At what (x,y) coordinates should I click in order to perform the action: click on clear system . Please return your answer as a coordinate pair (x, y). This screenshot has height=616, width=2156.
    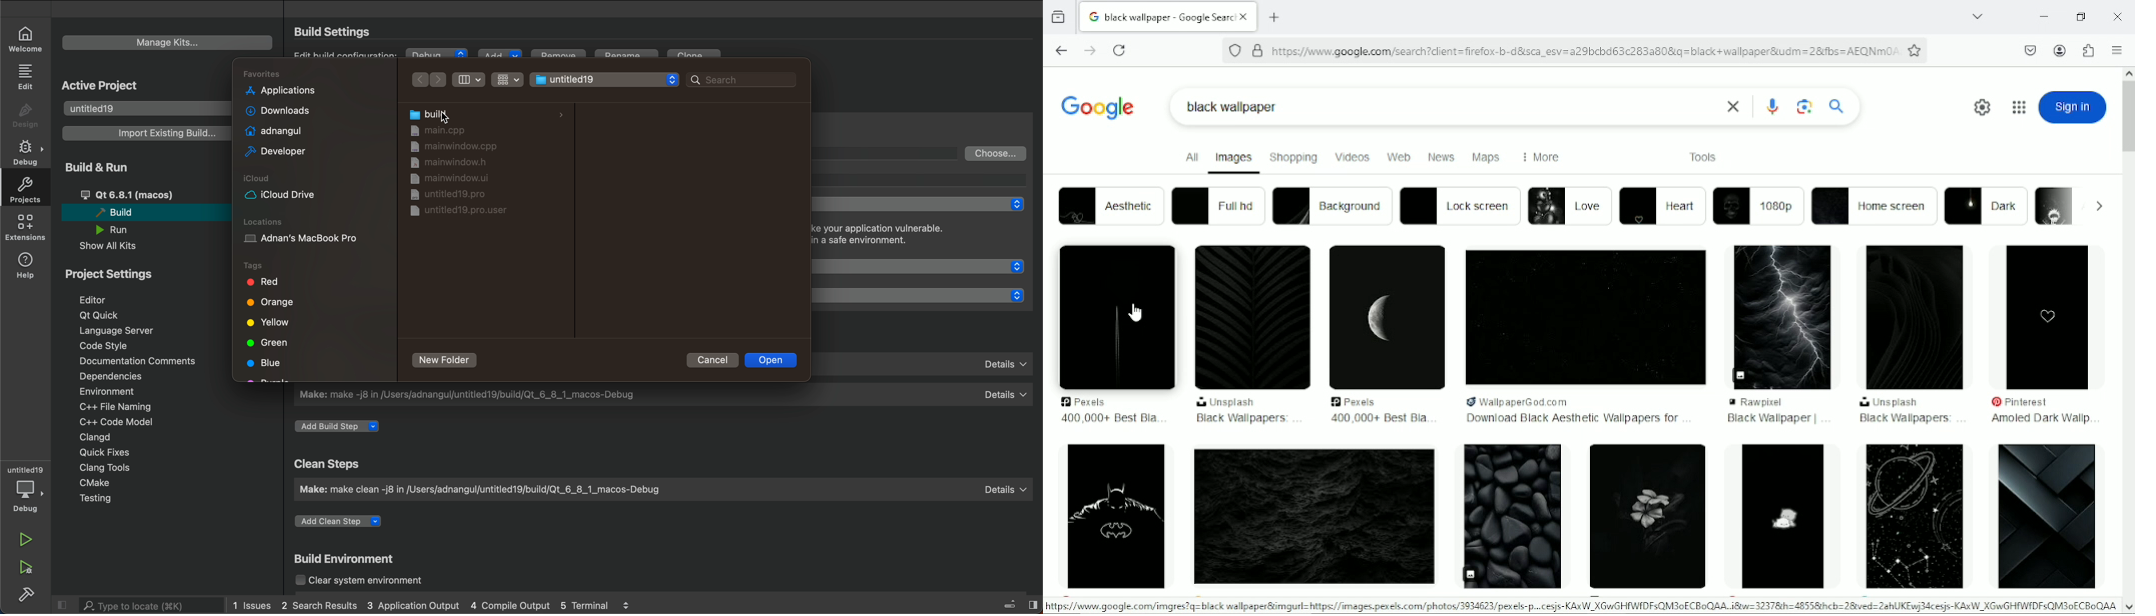
    Looking at the image, I should click on (373, 581).